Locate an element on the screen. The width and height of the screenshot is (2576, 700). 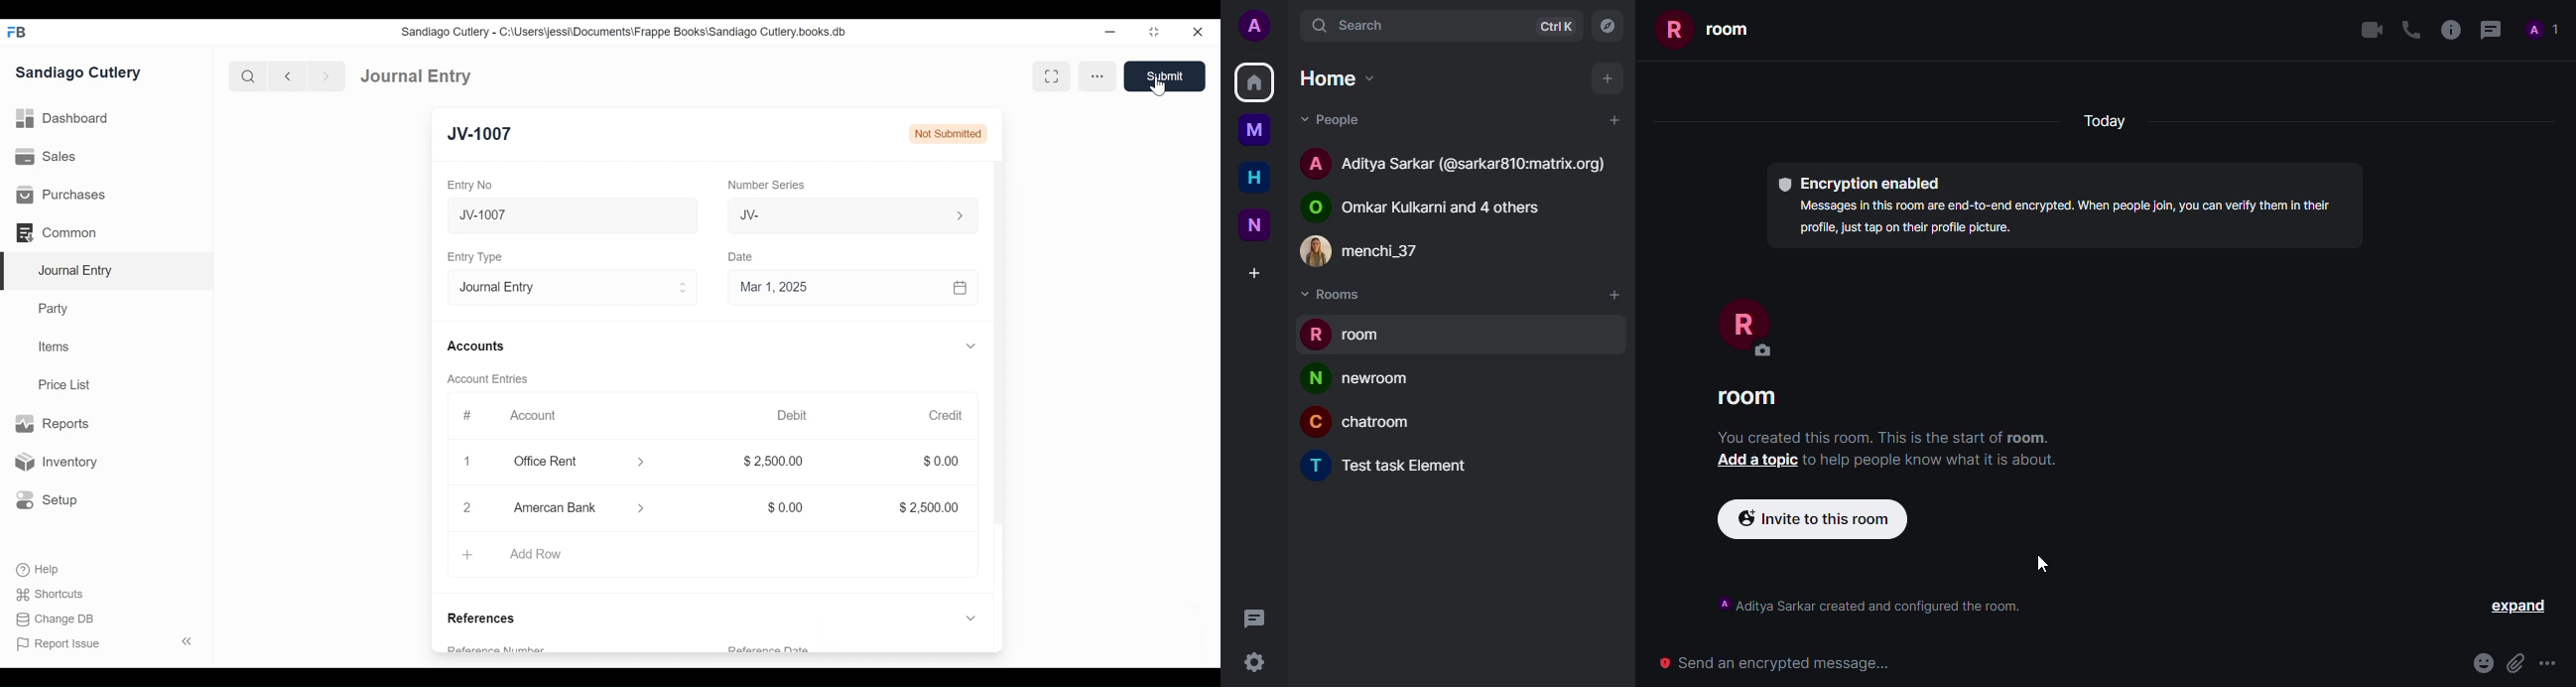
Credit is located at coordinates (946, 415).